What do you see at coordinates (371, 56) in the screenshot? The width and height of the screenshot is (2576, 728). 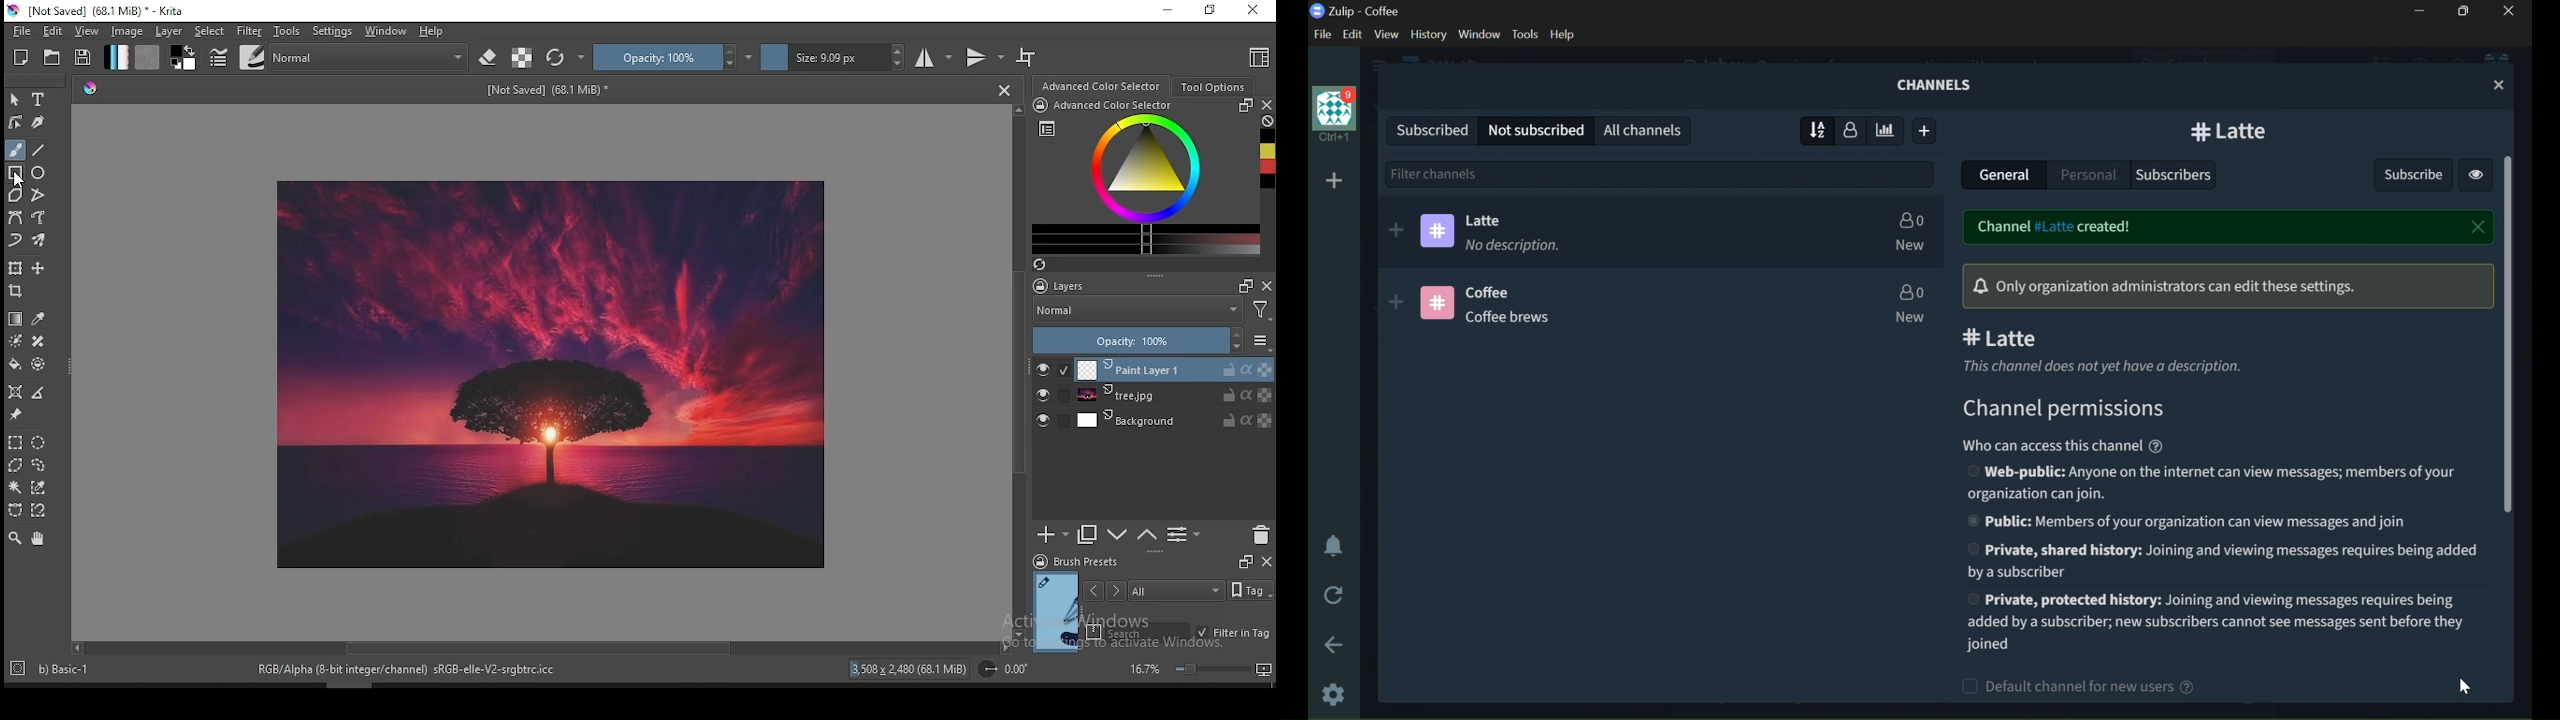 I see `blending mode` at bounding box center [371, 56].